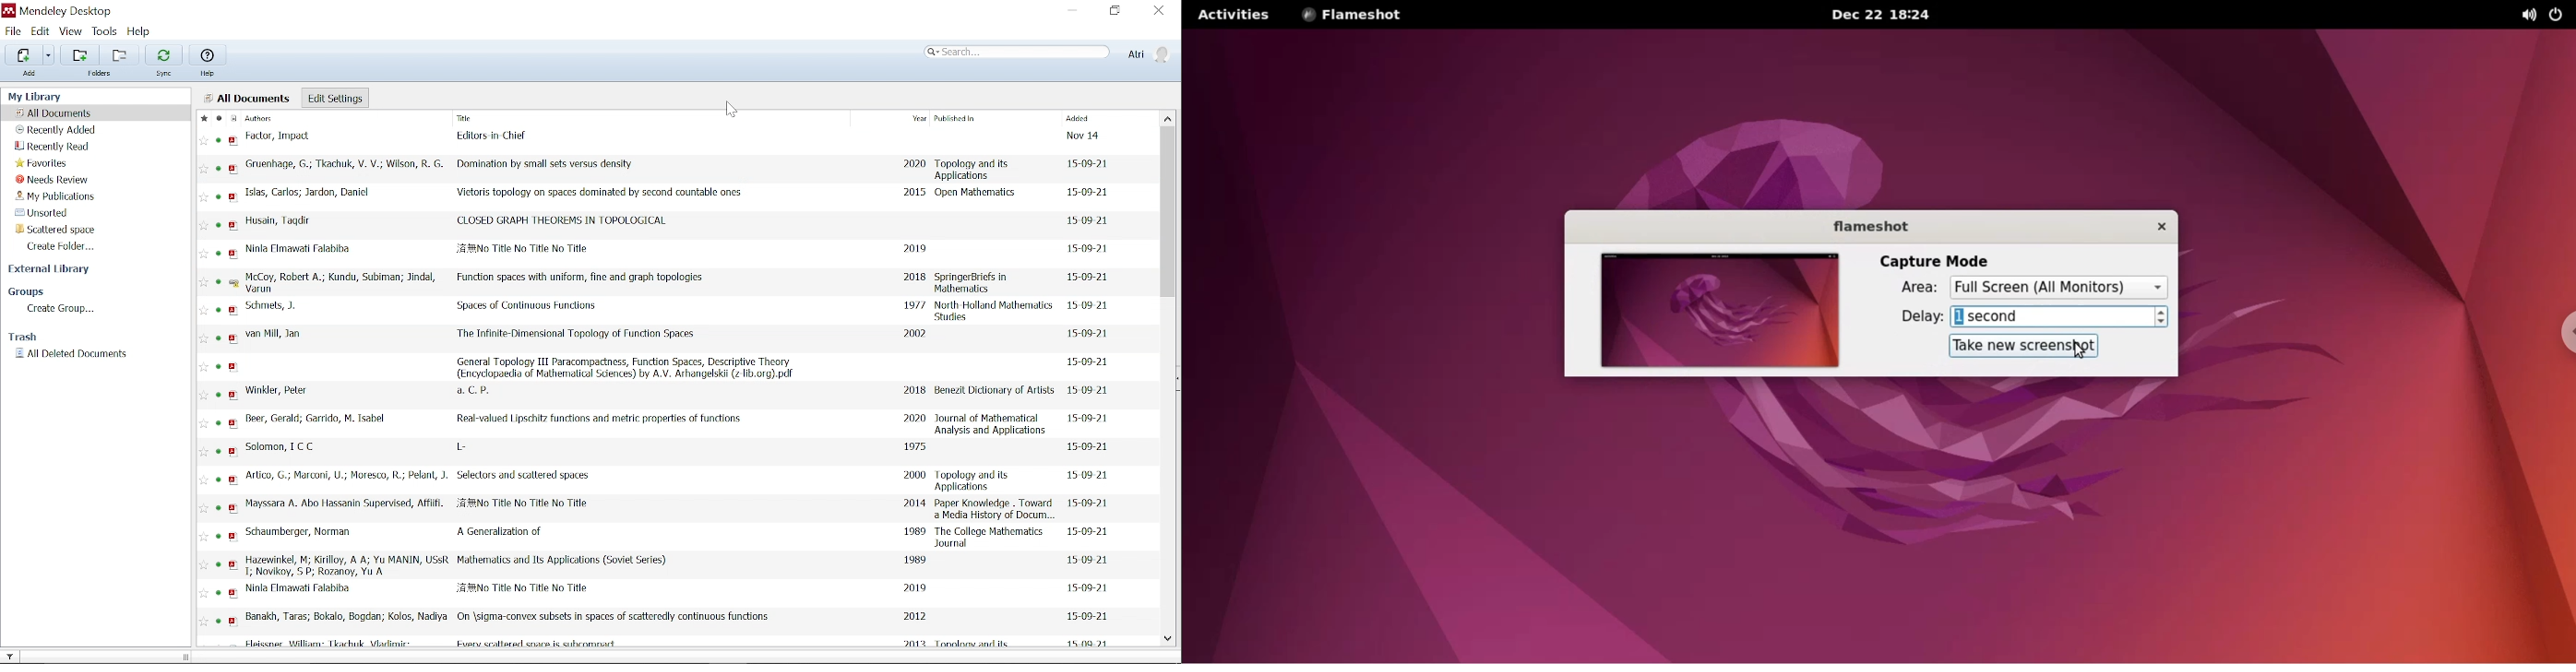 The image size is (2576, 672). What do you see at coordinates (13, 31) in the screenshot?
I see `File` at bounding box center [13, 31].